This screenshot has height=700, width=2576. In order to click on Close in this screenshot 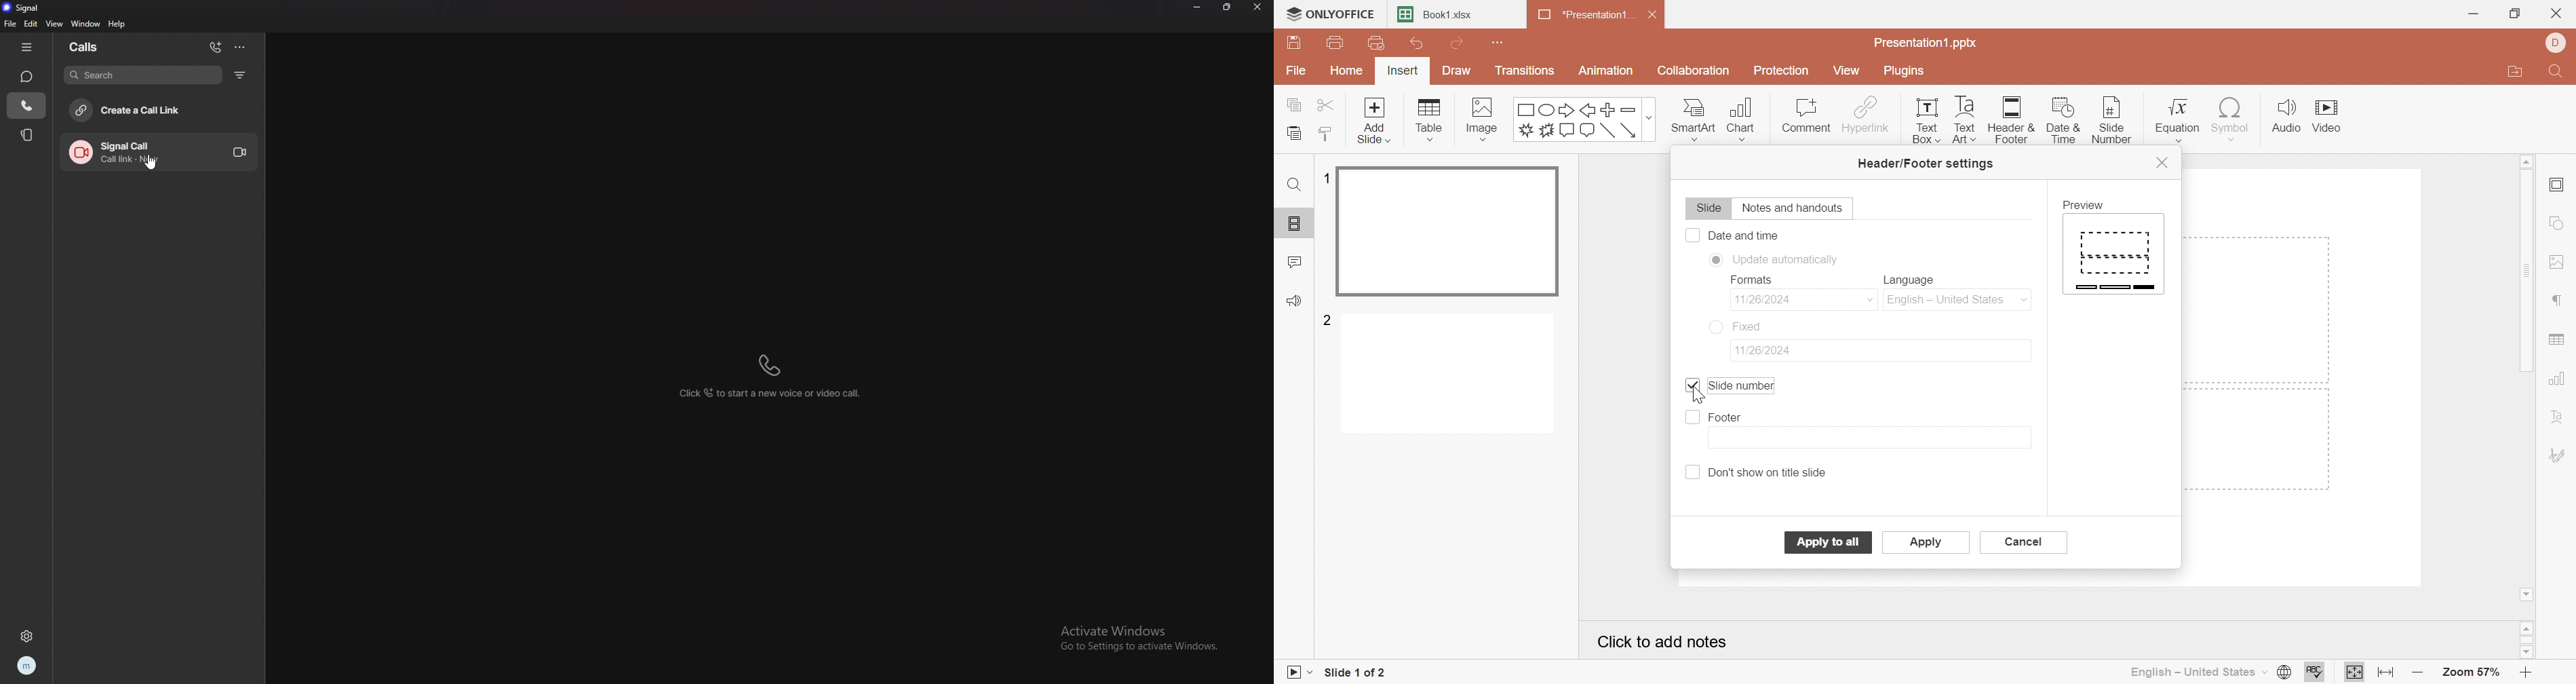, I will do `click(2559, 15)`.